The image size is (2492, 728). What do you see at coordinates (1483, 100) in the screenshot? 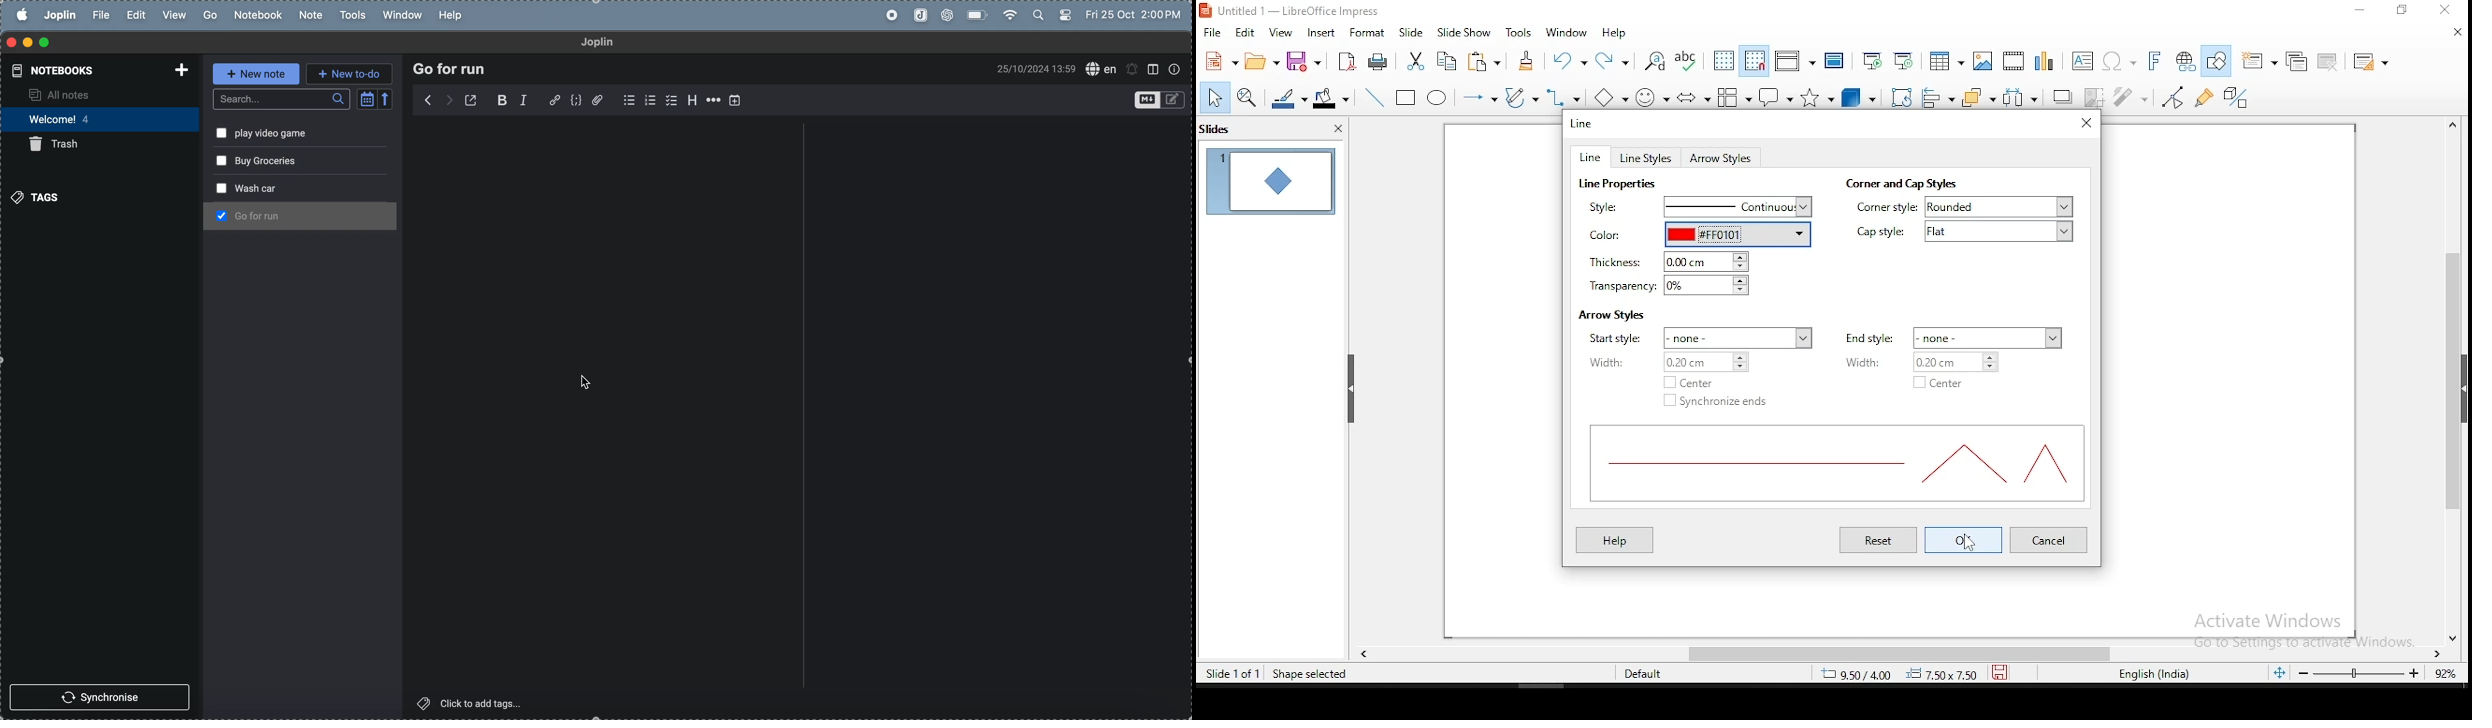
I see `lines and arrows` at bounding box center [1483, 100].